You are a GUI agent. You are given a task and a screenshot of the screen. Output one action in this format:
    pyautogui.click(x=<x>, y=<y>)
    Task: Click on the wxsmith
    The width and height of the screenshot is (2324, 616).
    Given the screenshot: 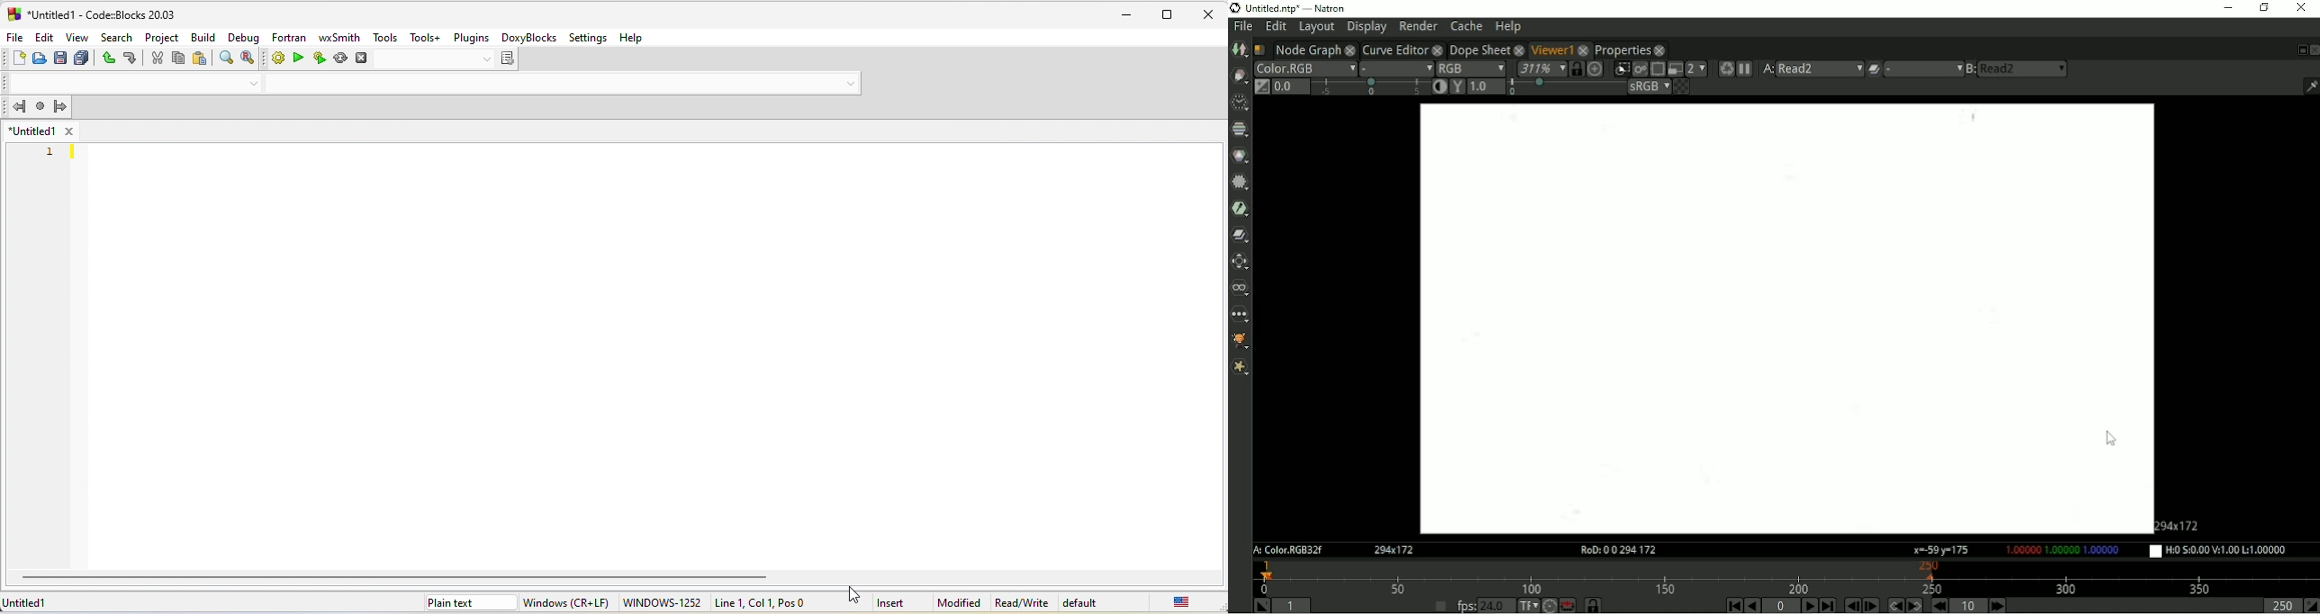 What is the action you would take?
    pyautogui.click(x=339, y=37)
    